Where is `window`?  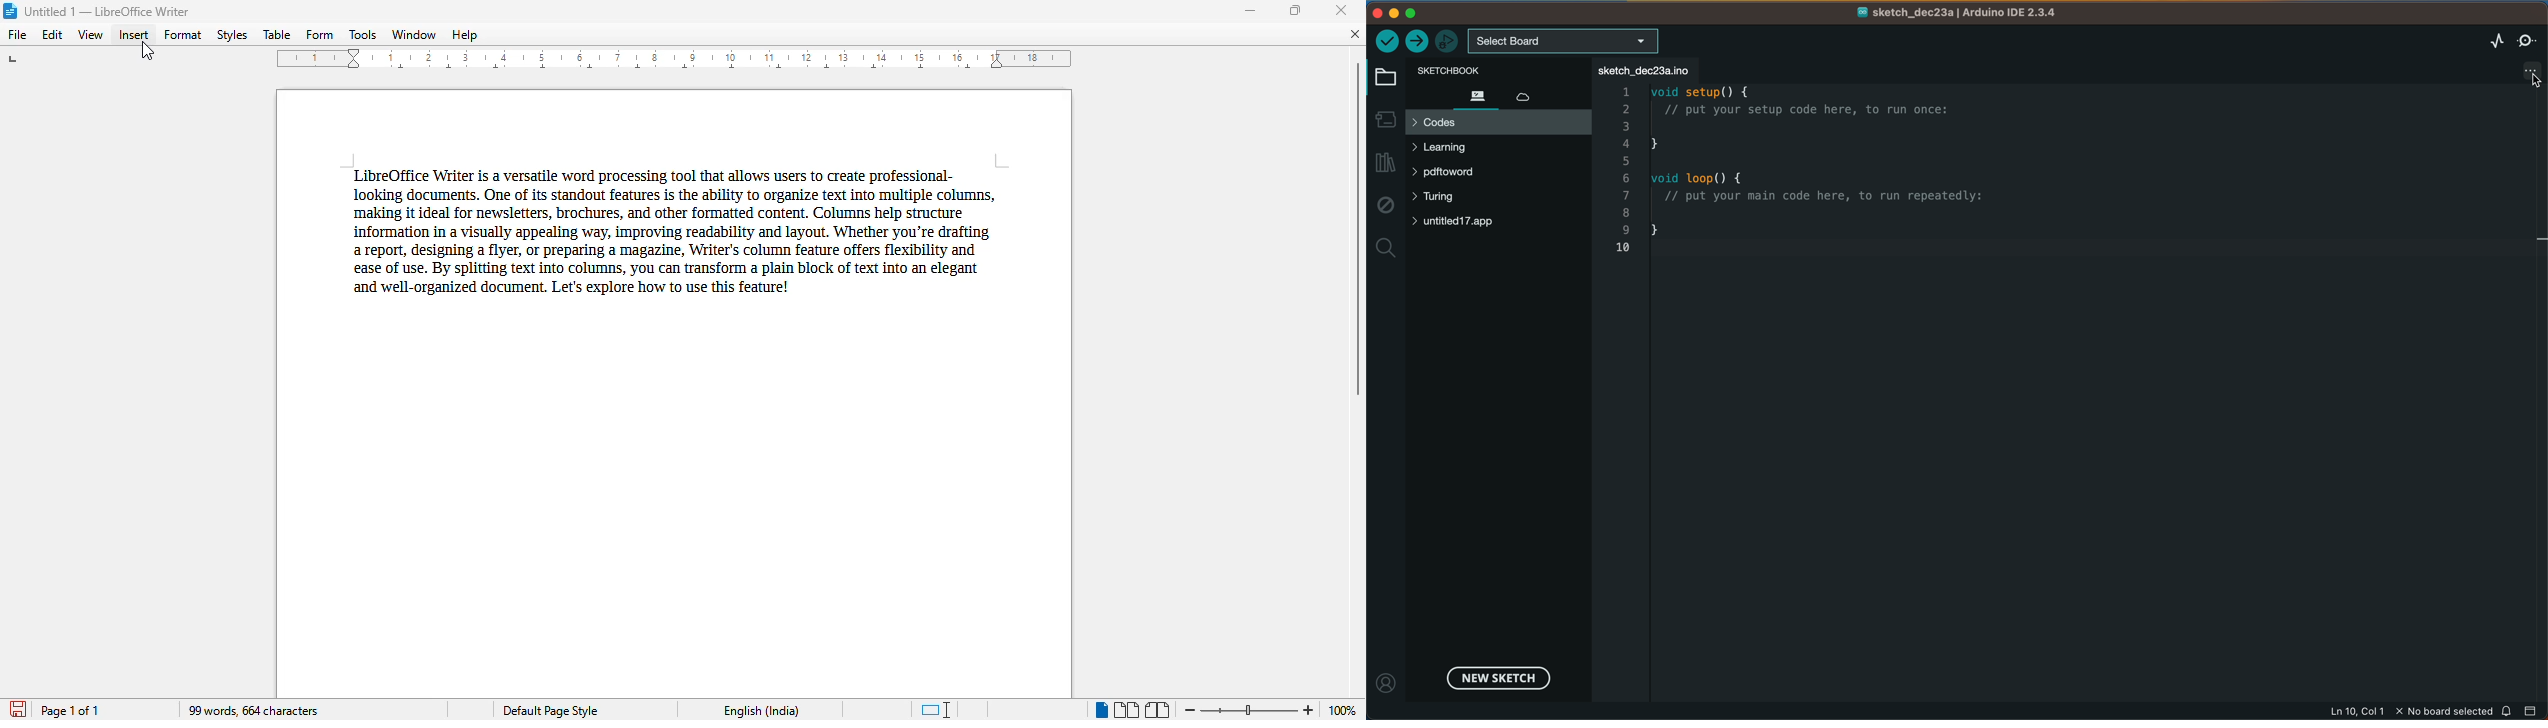
window is located at coordinates (414, 34).